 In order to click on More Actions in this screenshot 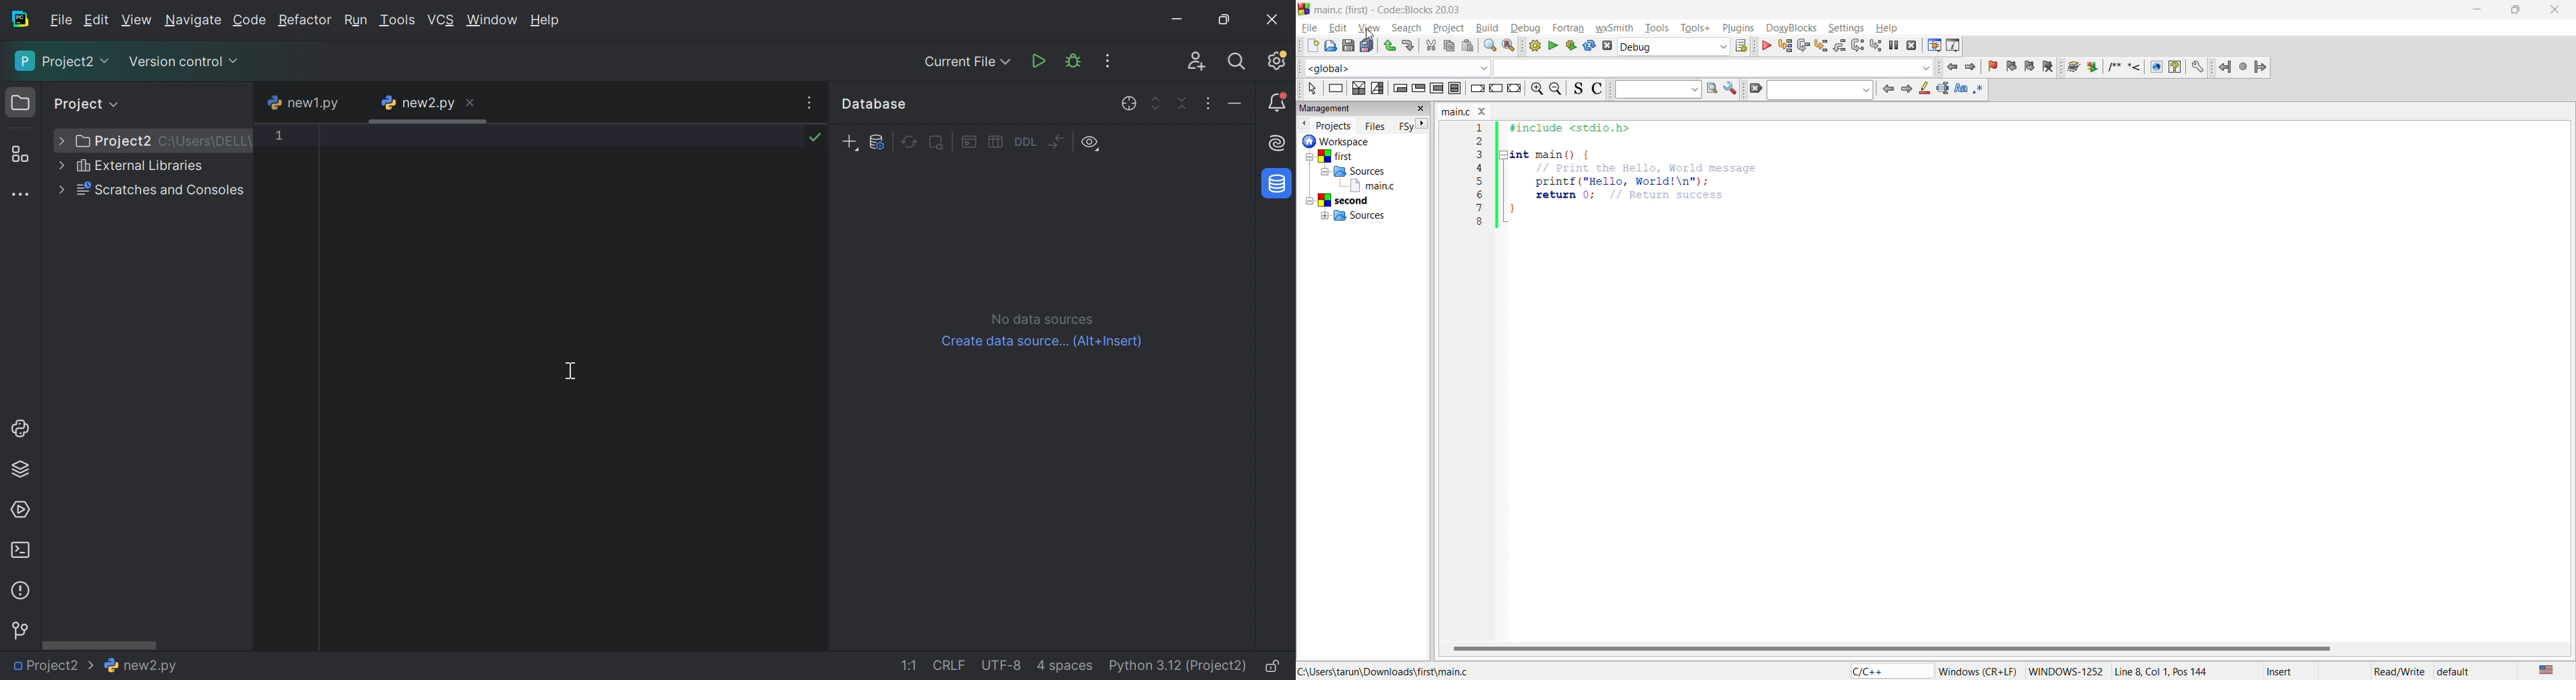, I will do `click(1109, 62)`.